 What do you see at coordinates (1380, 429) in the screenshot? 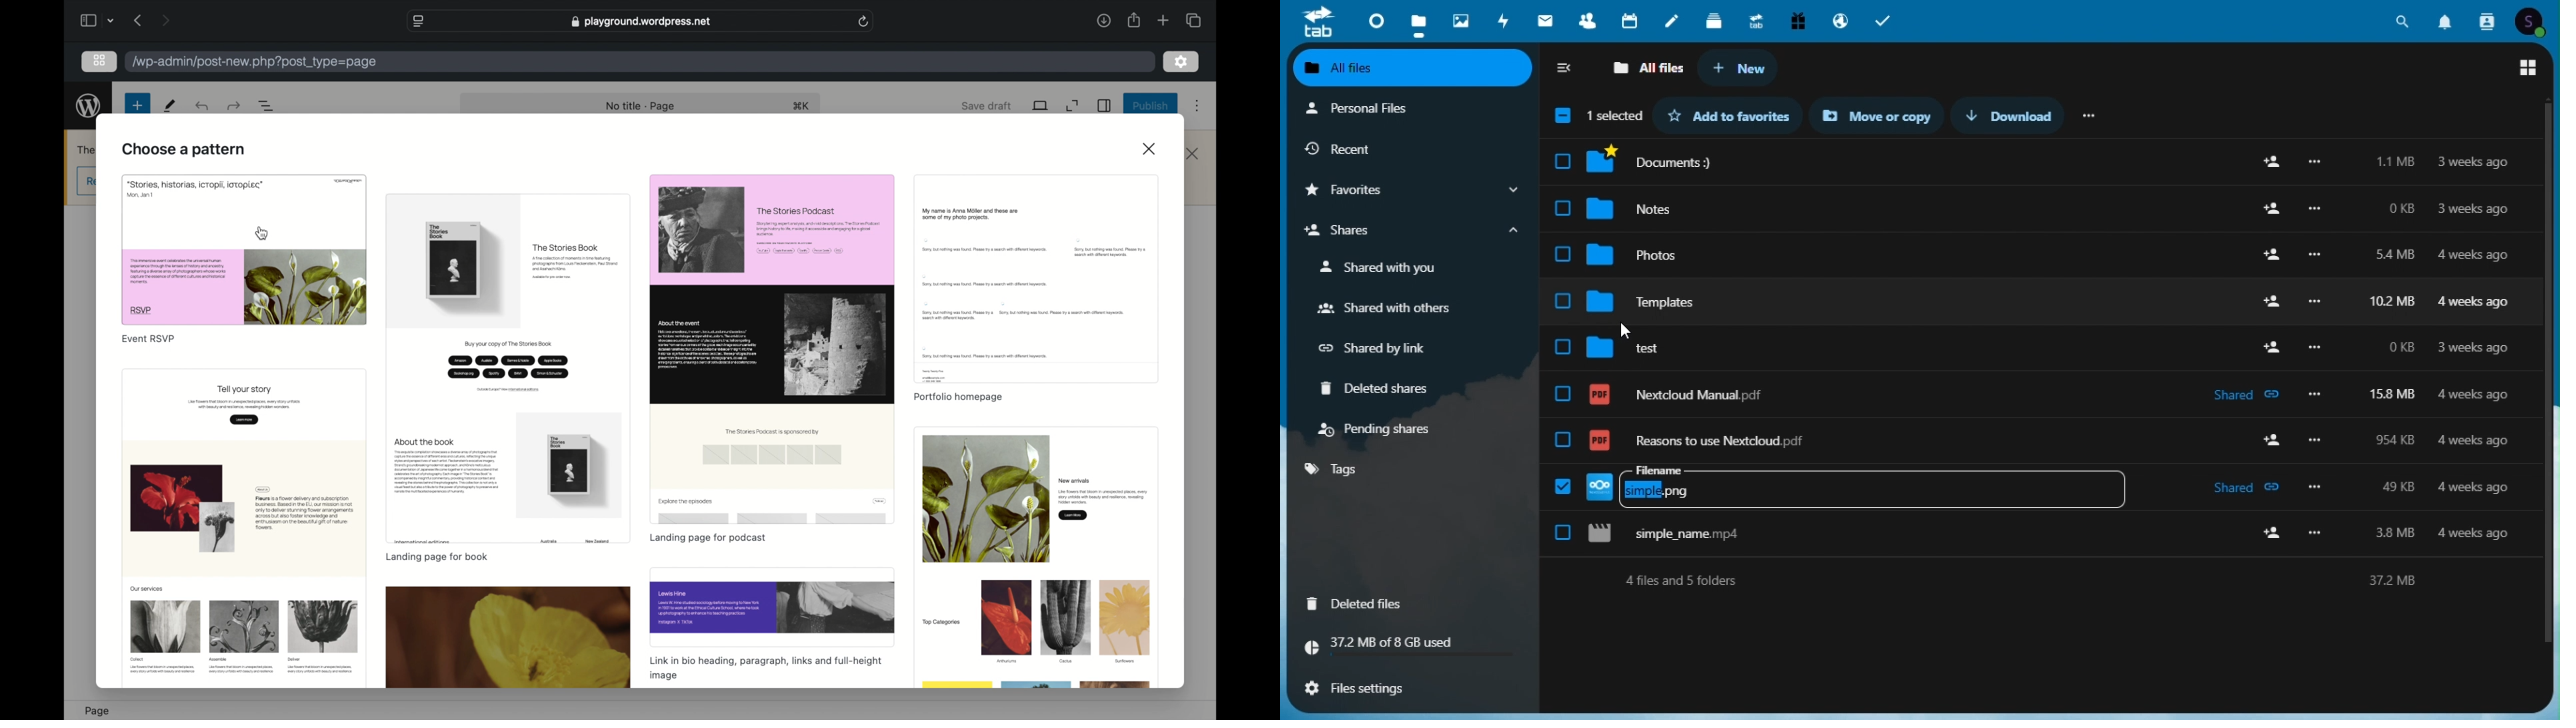
I see `pending shares` at bounding box center [1380, 429].